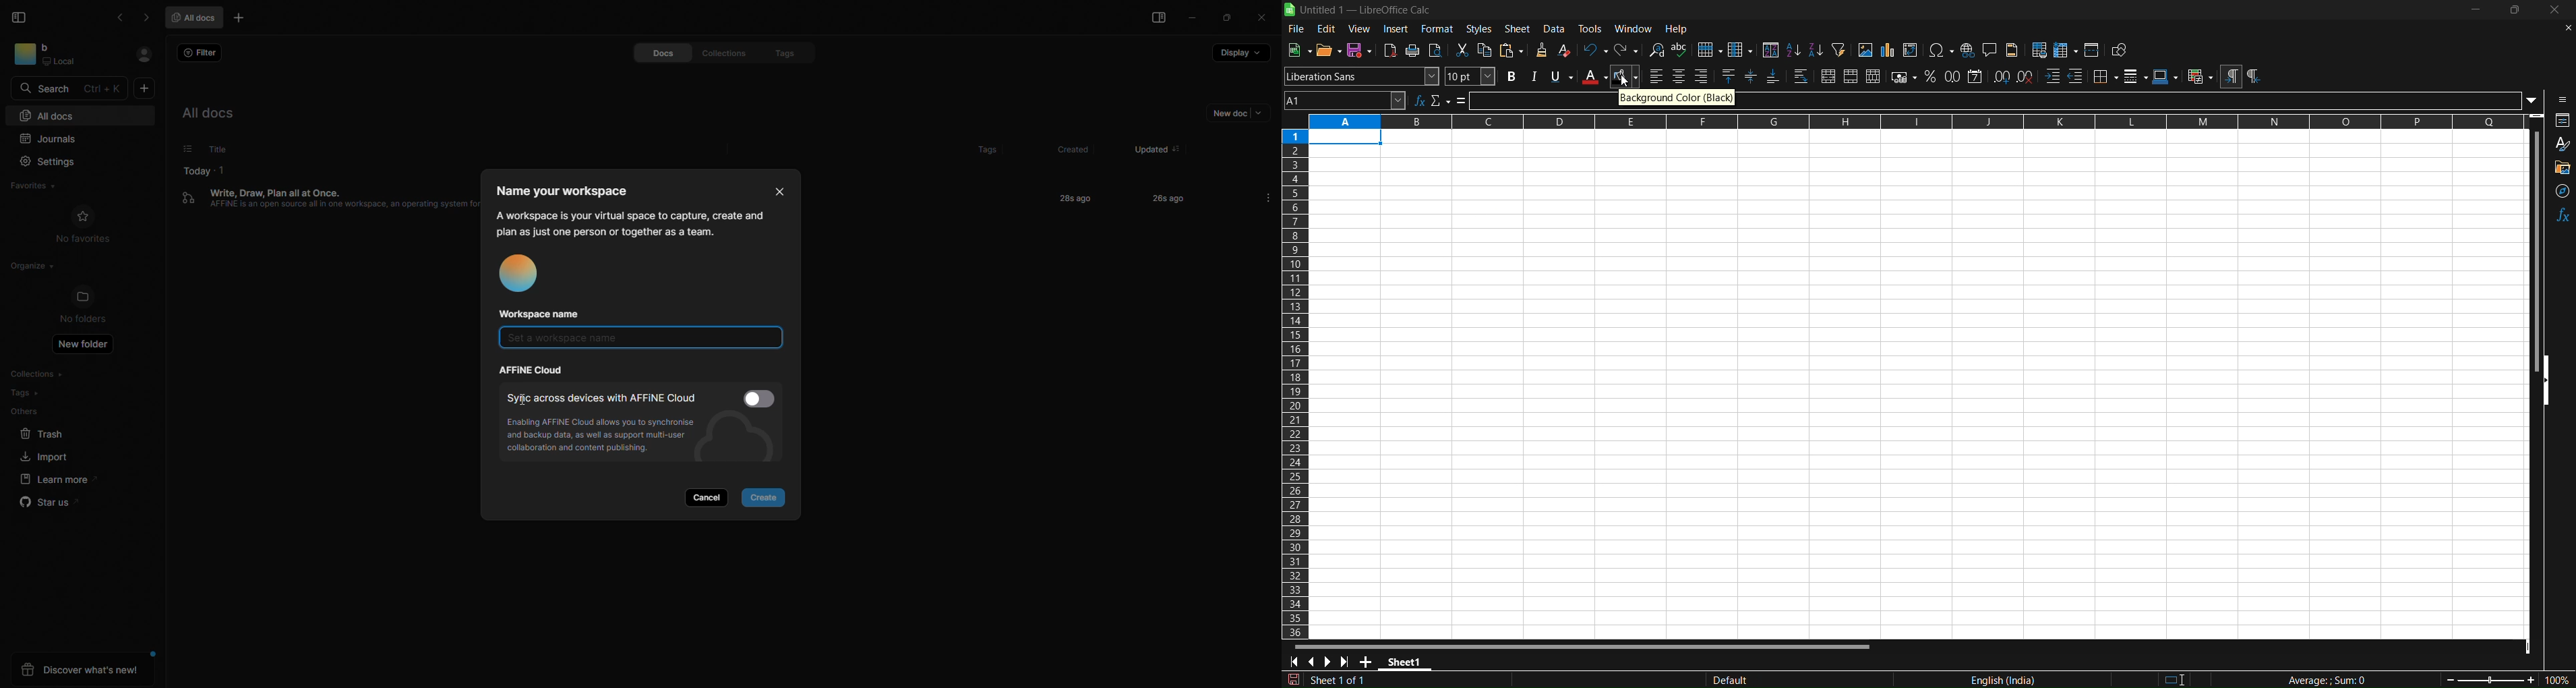 This screenshot has width=2576, height=700. What do you see at coordinates (1292, 662) in the screenshot?
I see `scroll to first  sheet` at bounding box center [1292, 662].